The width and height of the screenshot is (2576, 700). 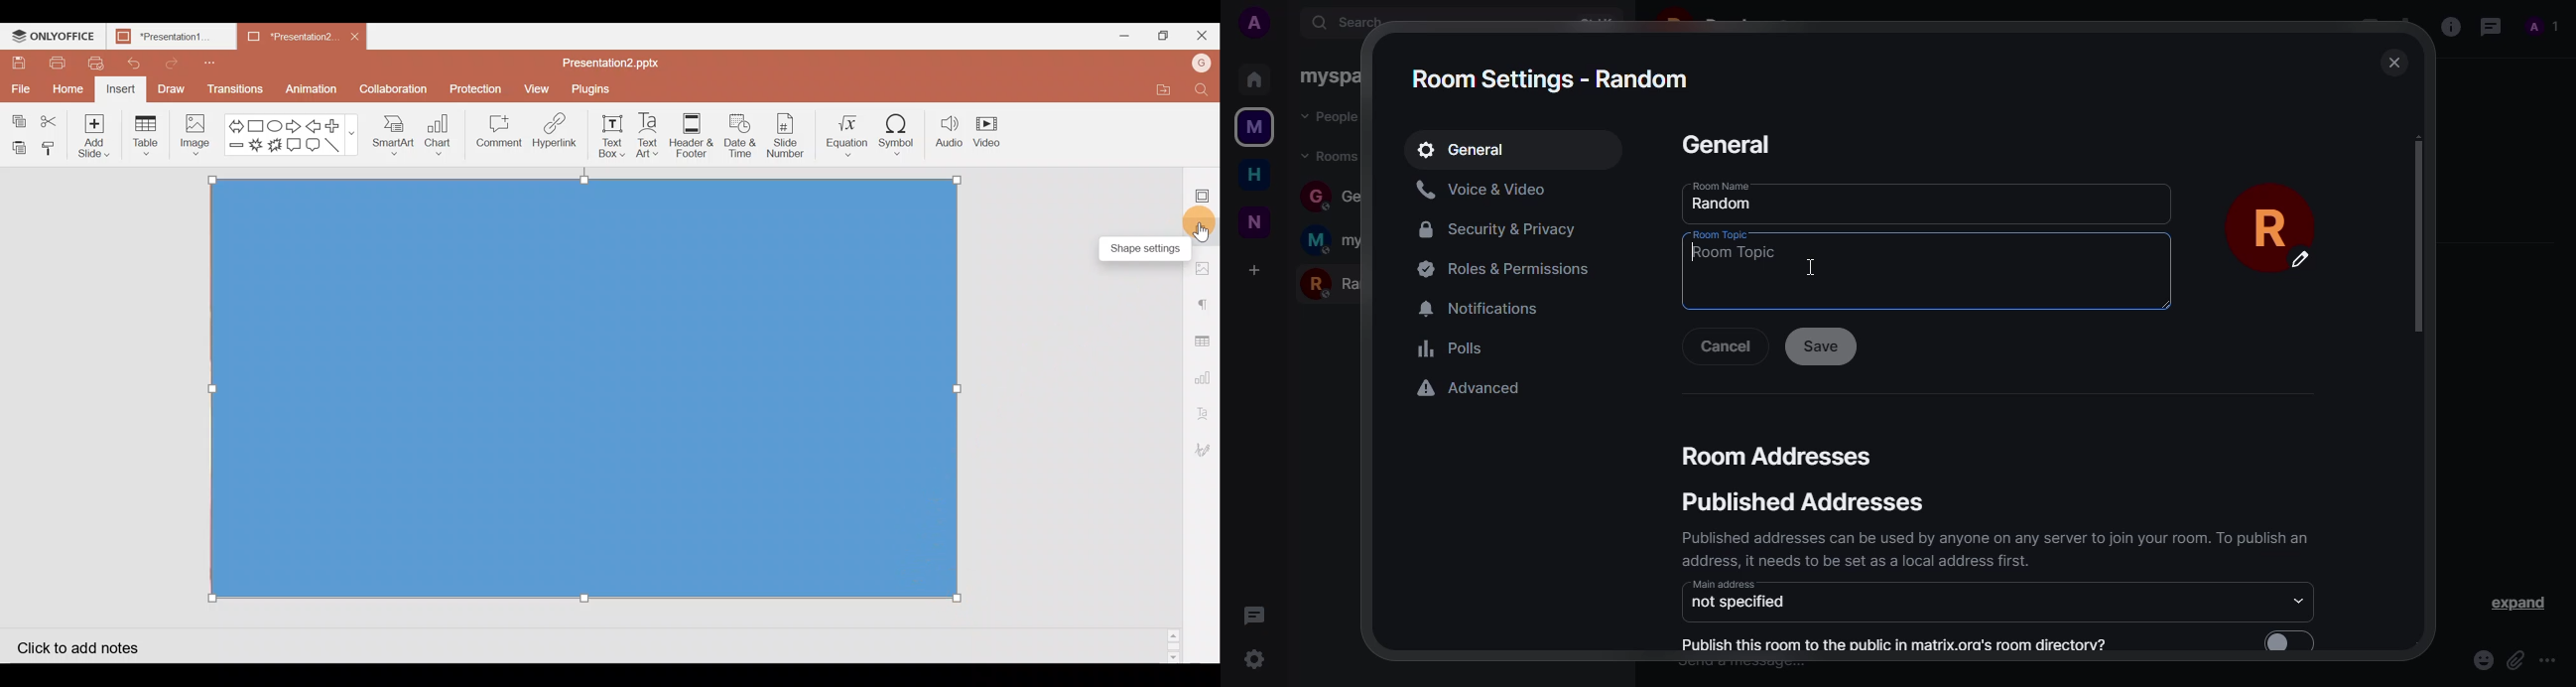 I want to click on Comment, so click(x=497, y=132).